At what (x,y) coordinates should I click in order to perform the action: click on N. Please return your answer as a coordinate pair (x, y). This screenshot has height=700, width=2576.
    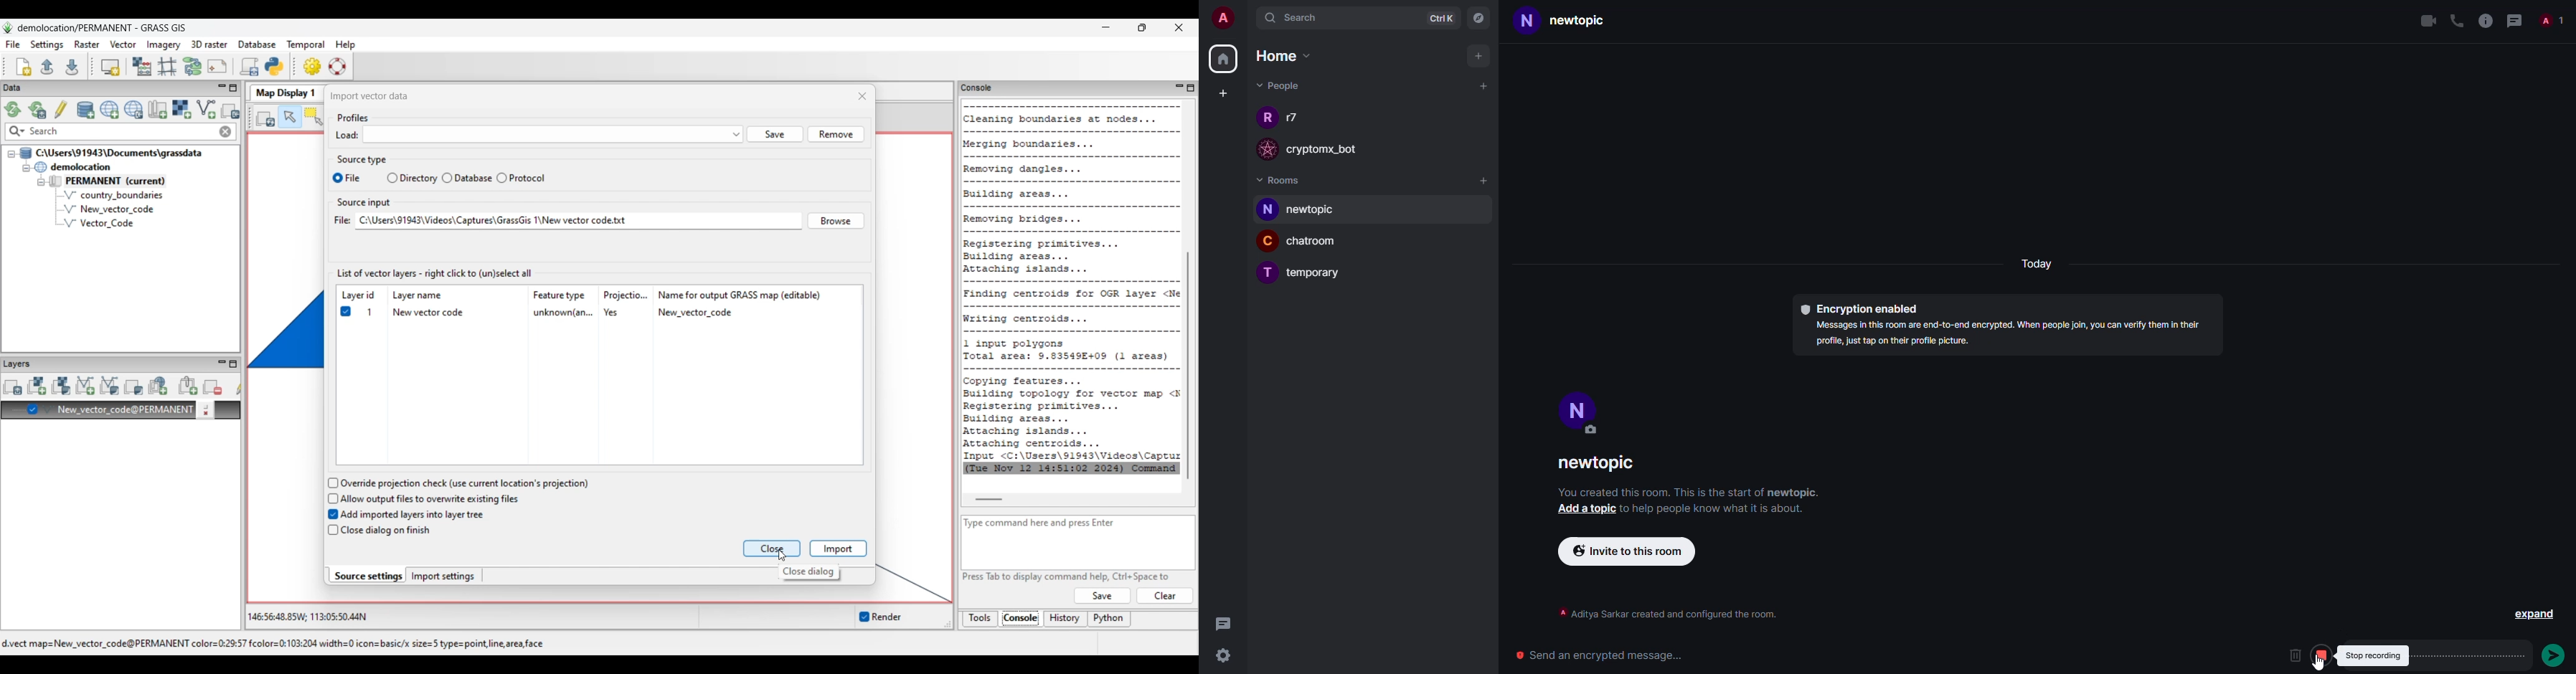
    Looking at the image, I should click on (1268, 210).